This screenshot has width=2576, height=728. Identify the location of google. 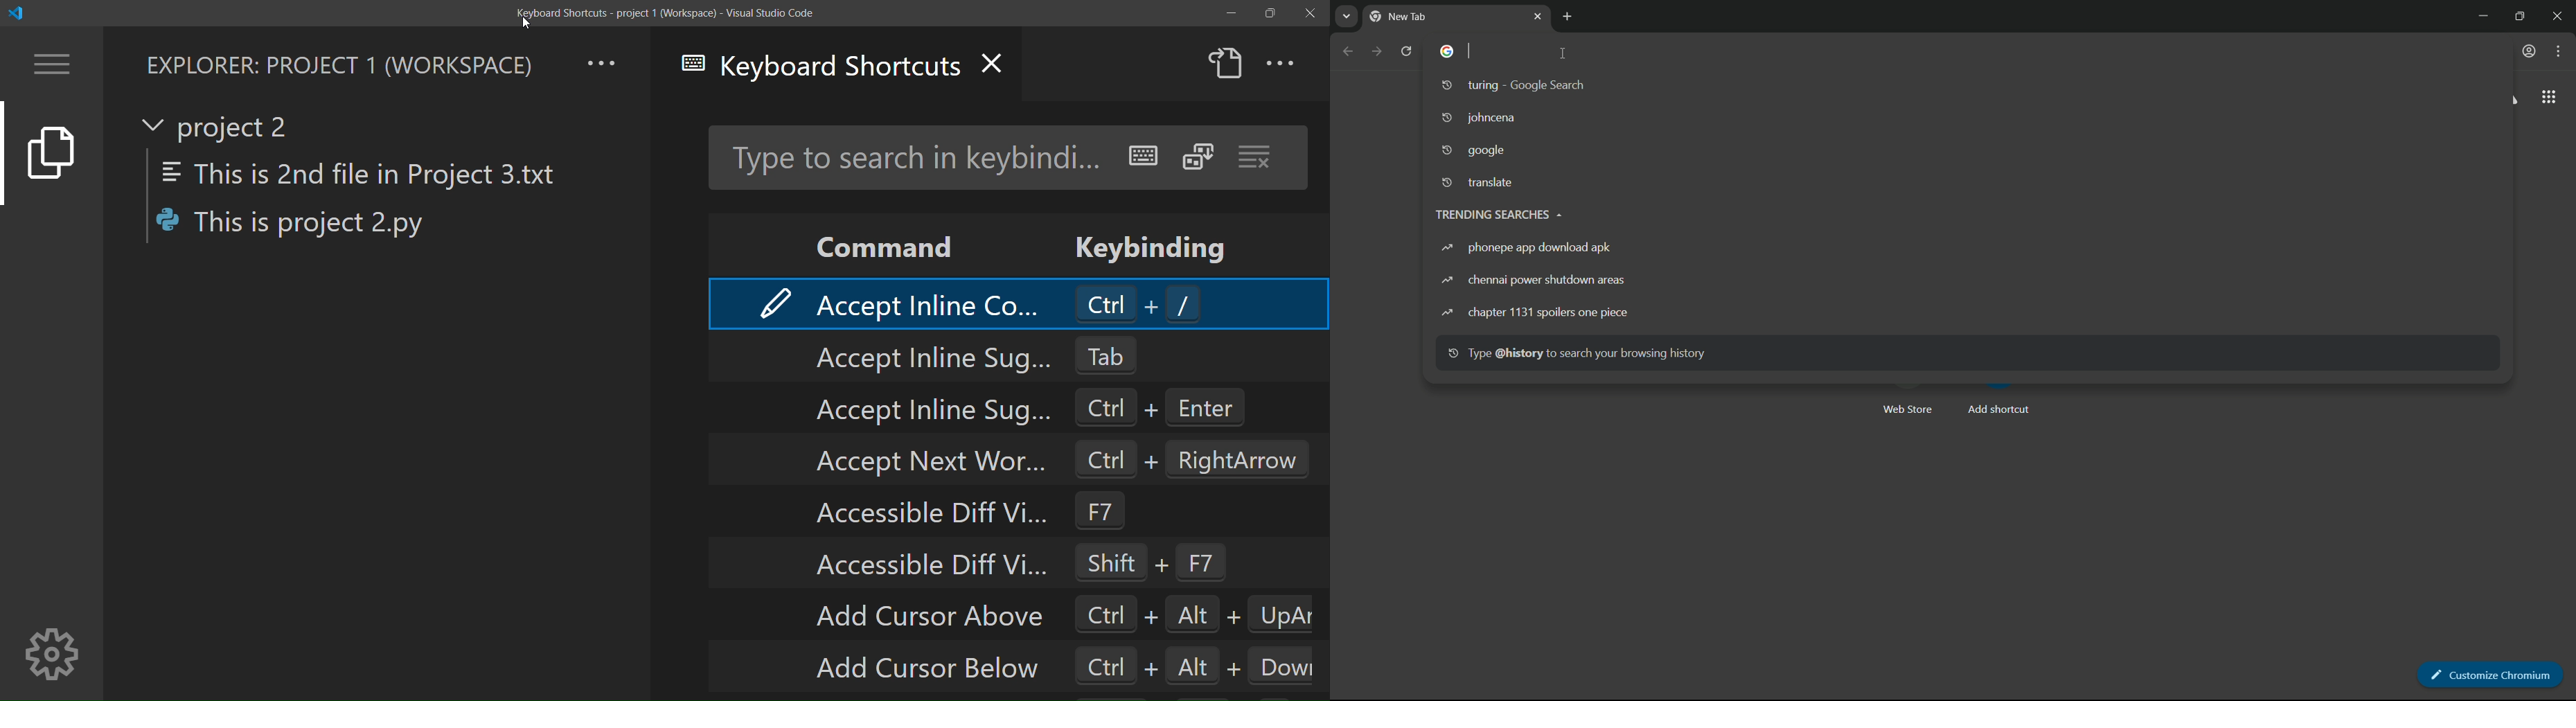
(1473, 151).